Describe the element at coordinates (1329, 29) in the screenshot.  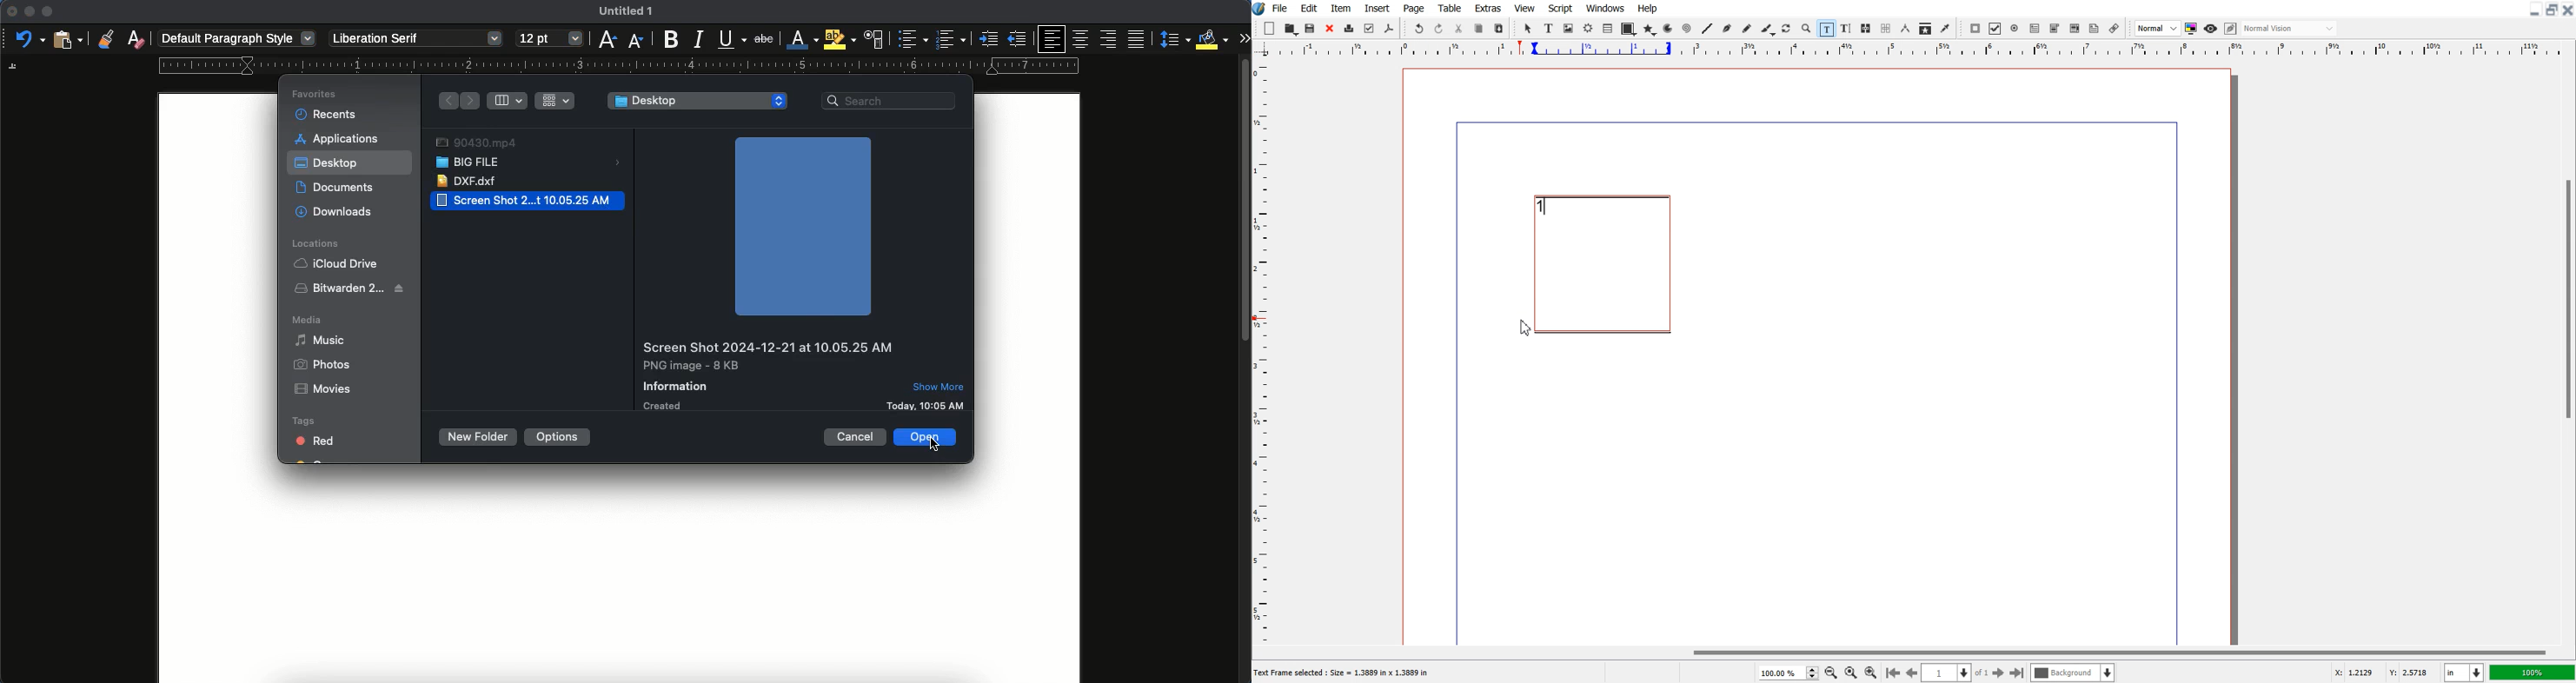
I see `Close` at that location.